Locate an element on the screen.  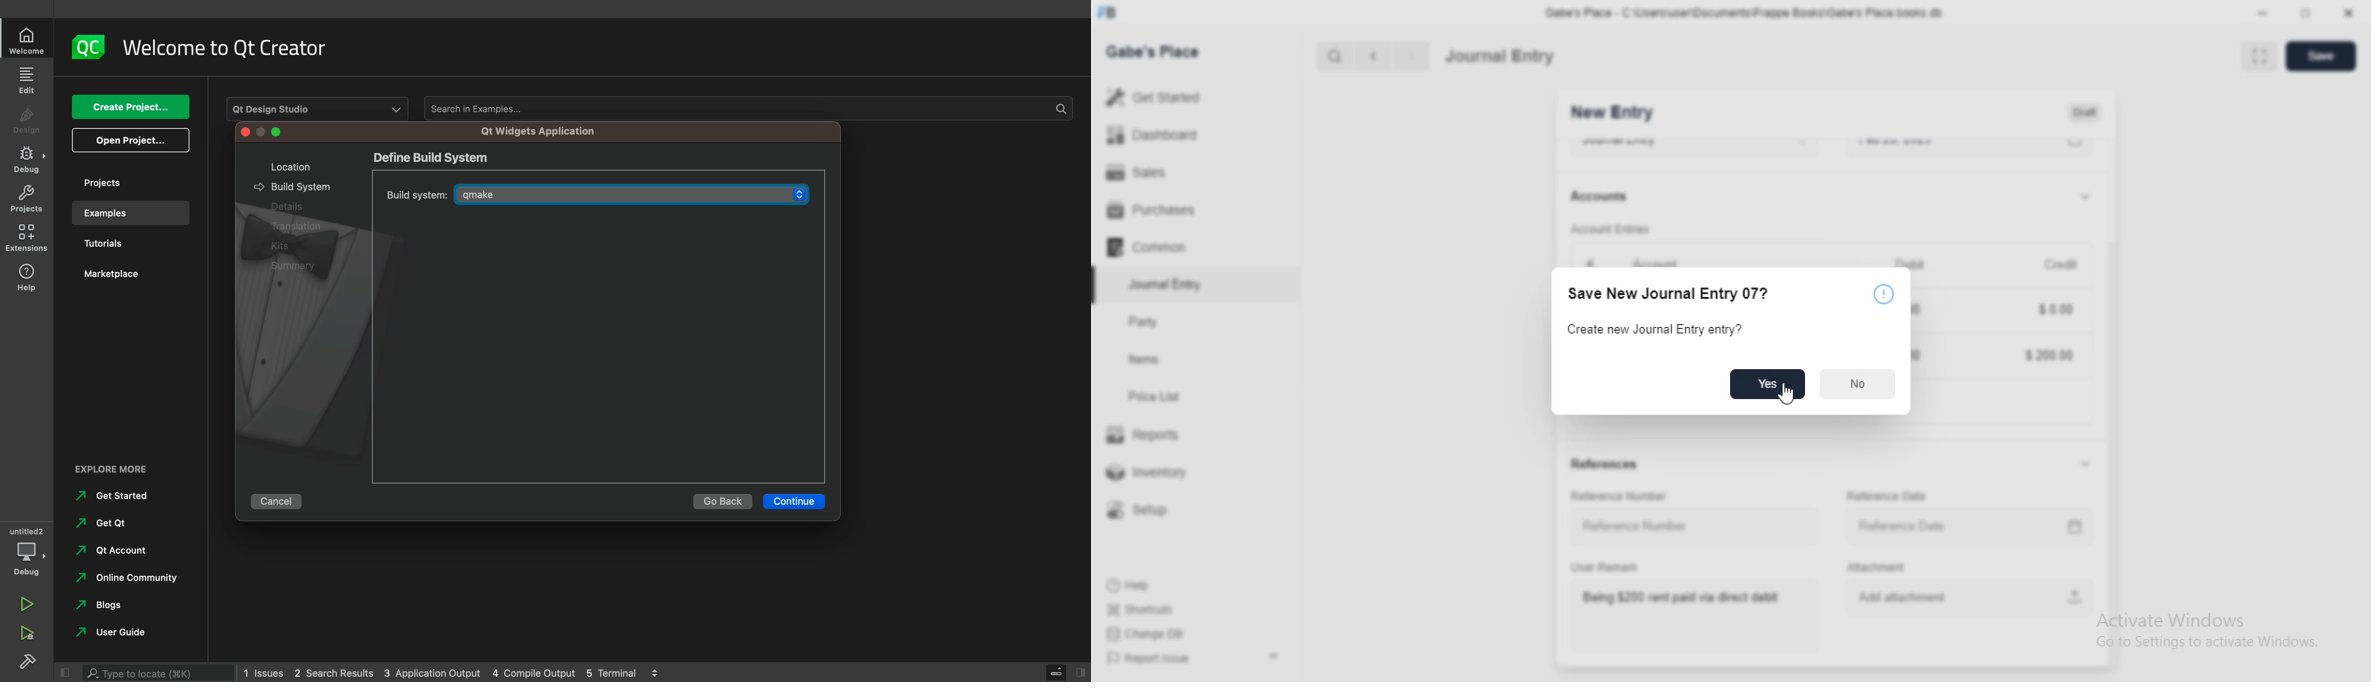
window control is located at coordinates (263, 133).